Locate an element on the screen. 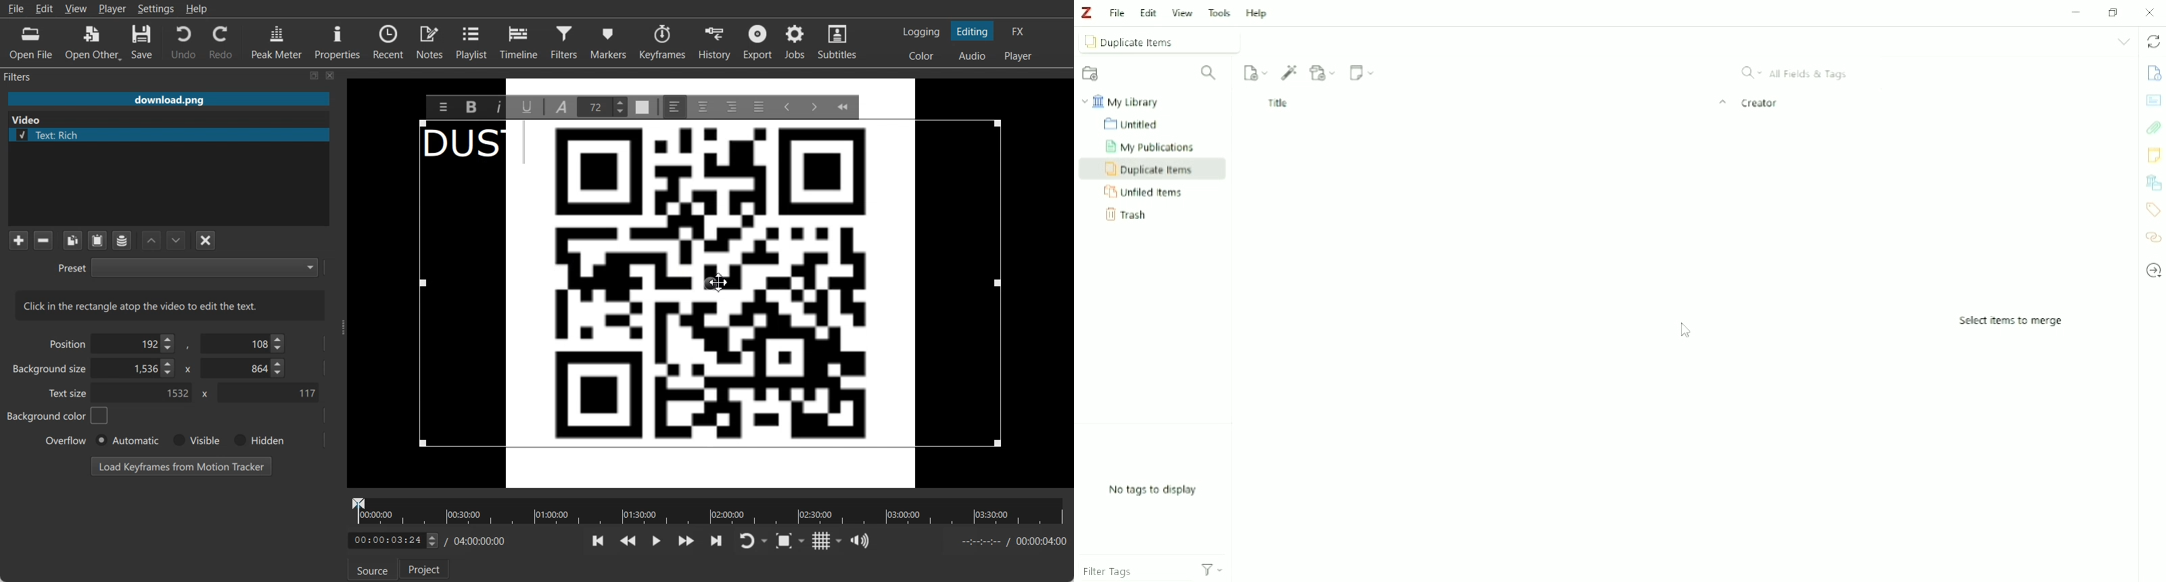 Image resolution: width=2184 pixels, height=588 pixels. Sync is located at coordinates (2154, 42).